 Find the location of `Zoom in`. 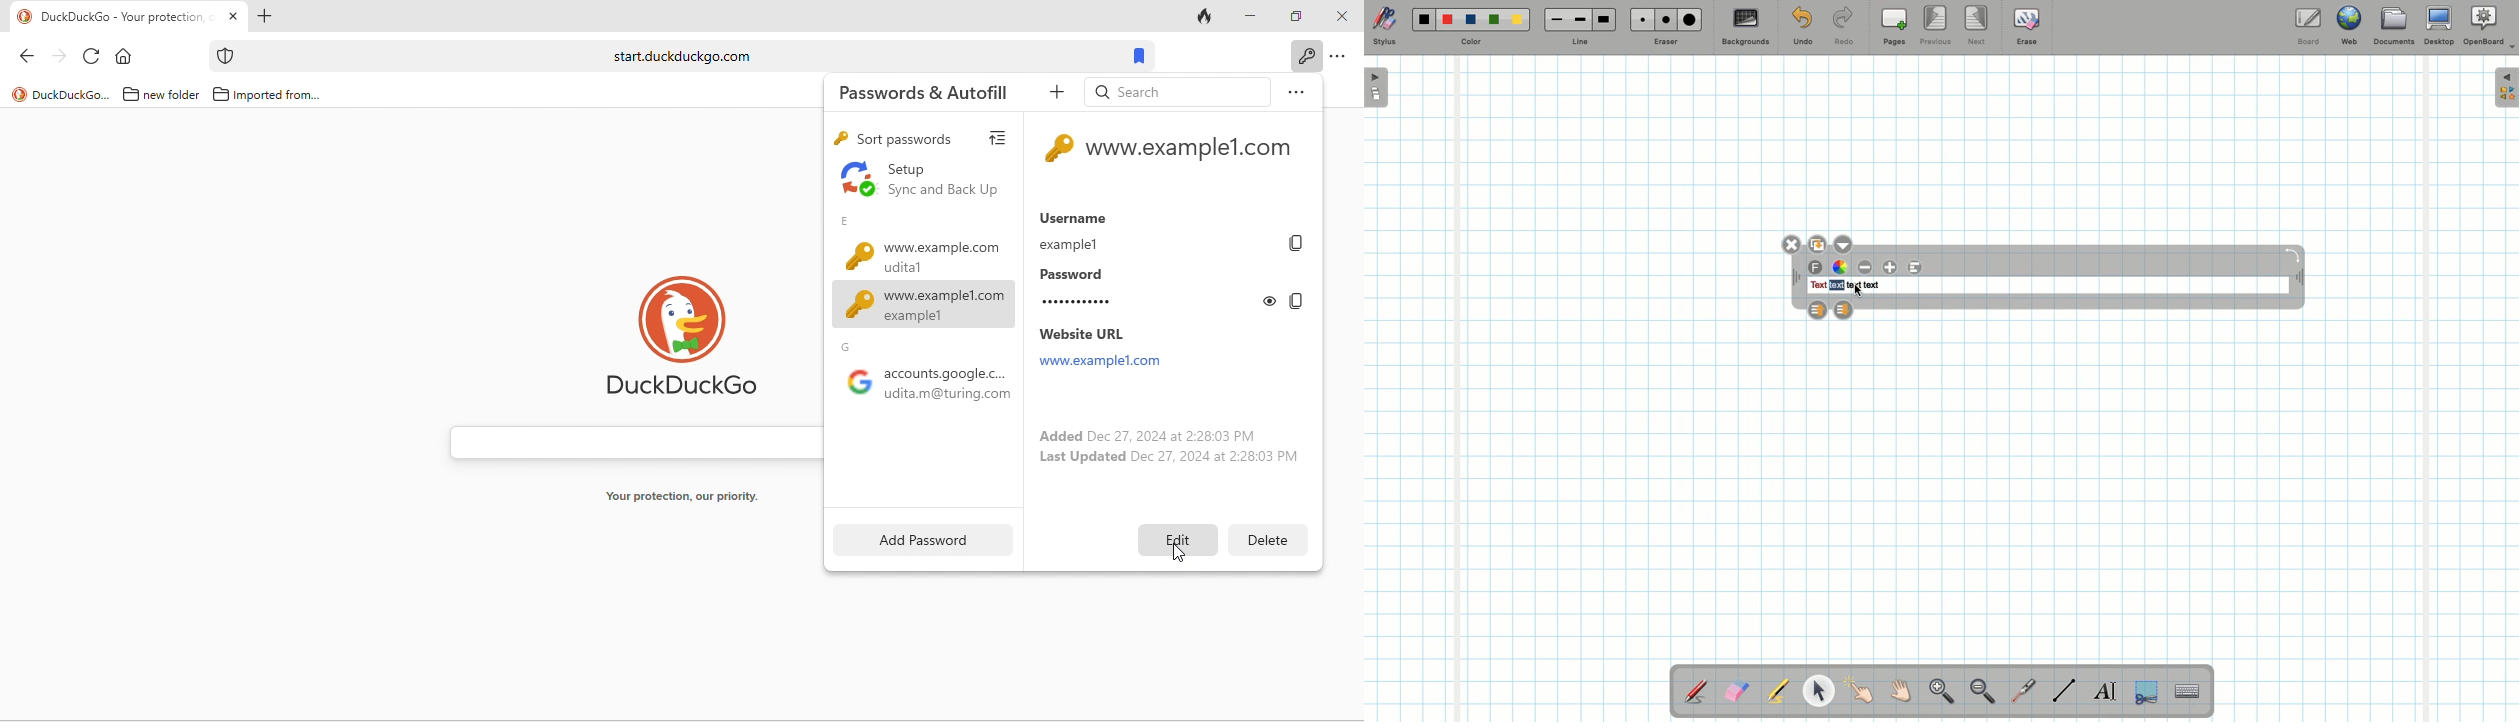

Zoom in is located at coordinates (1938, 693).